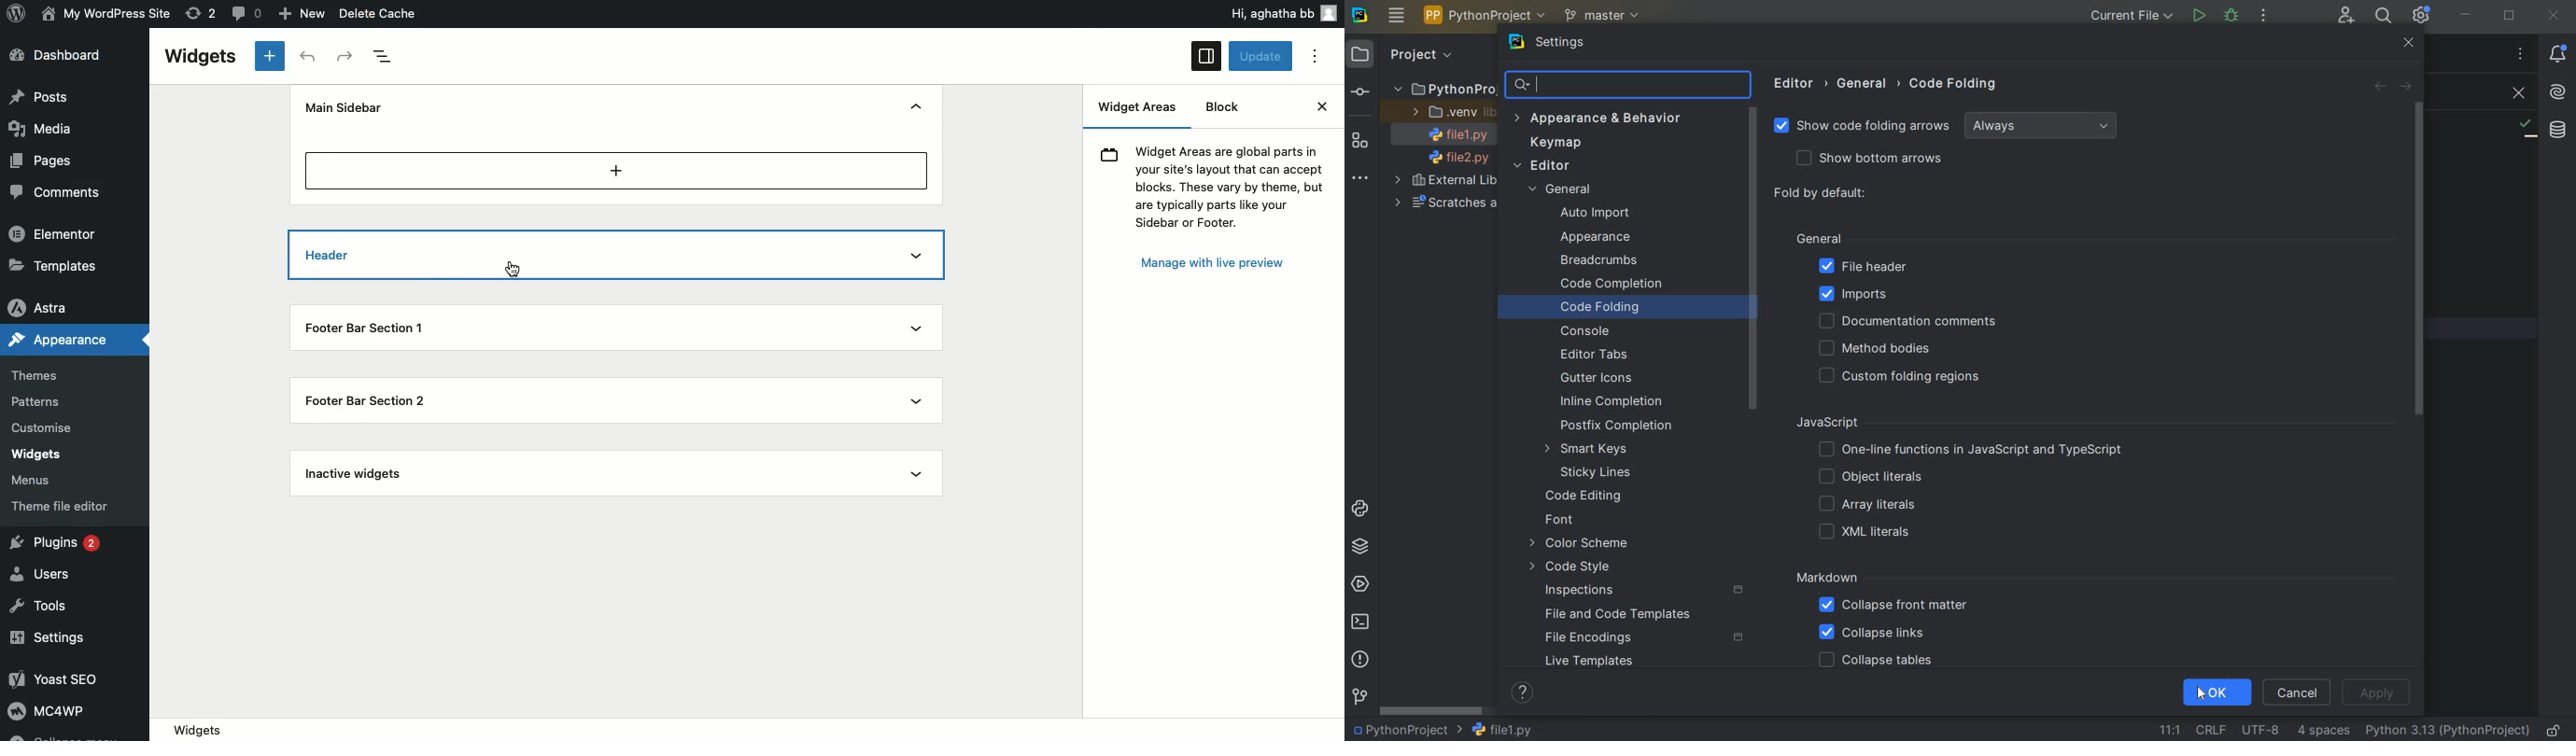 This screenshot has height=756, width=2576. What do you see at coordinates (41, 96) in the screenshot?
I see `Posts` at bounding box center [41, 96].